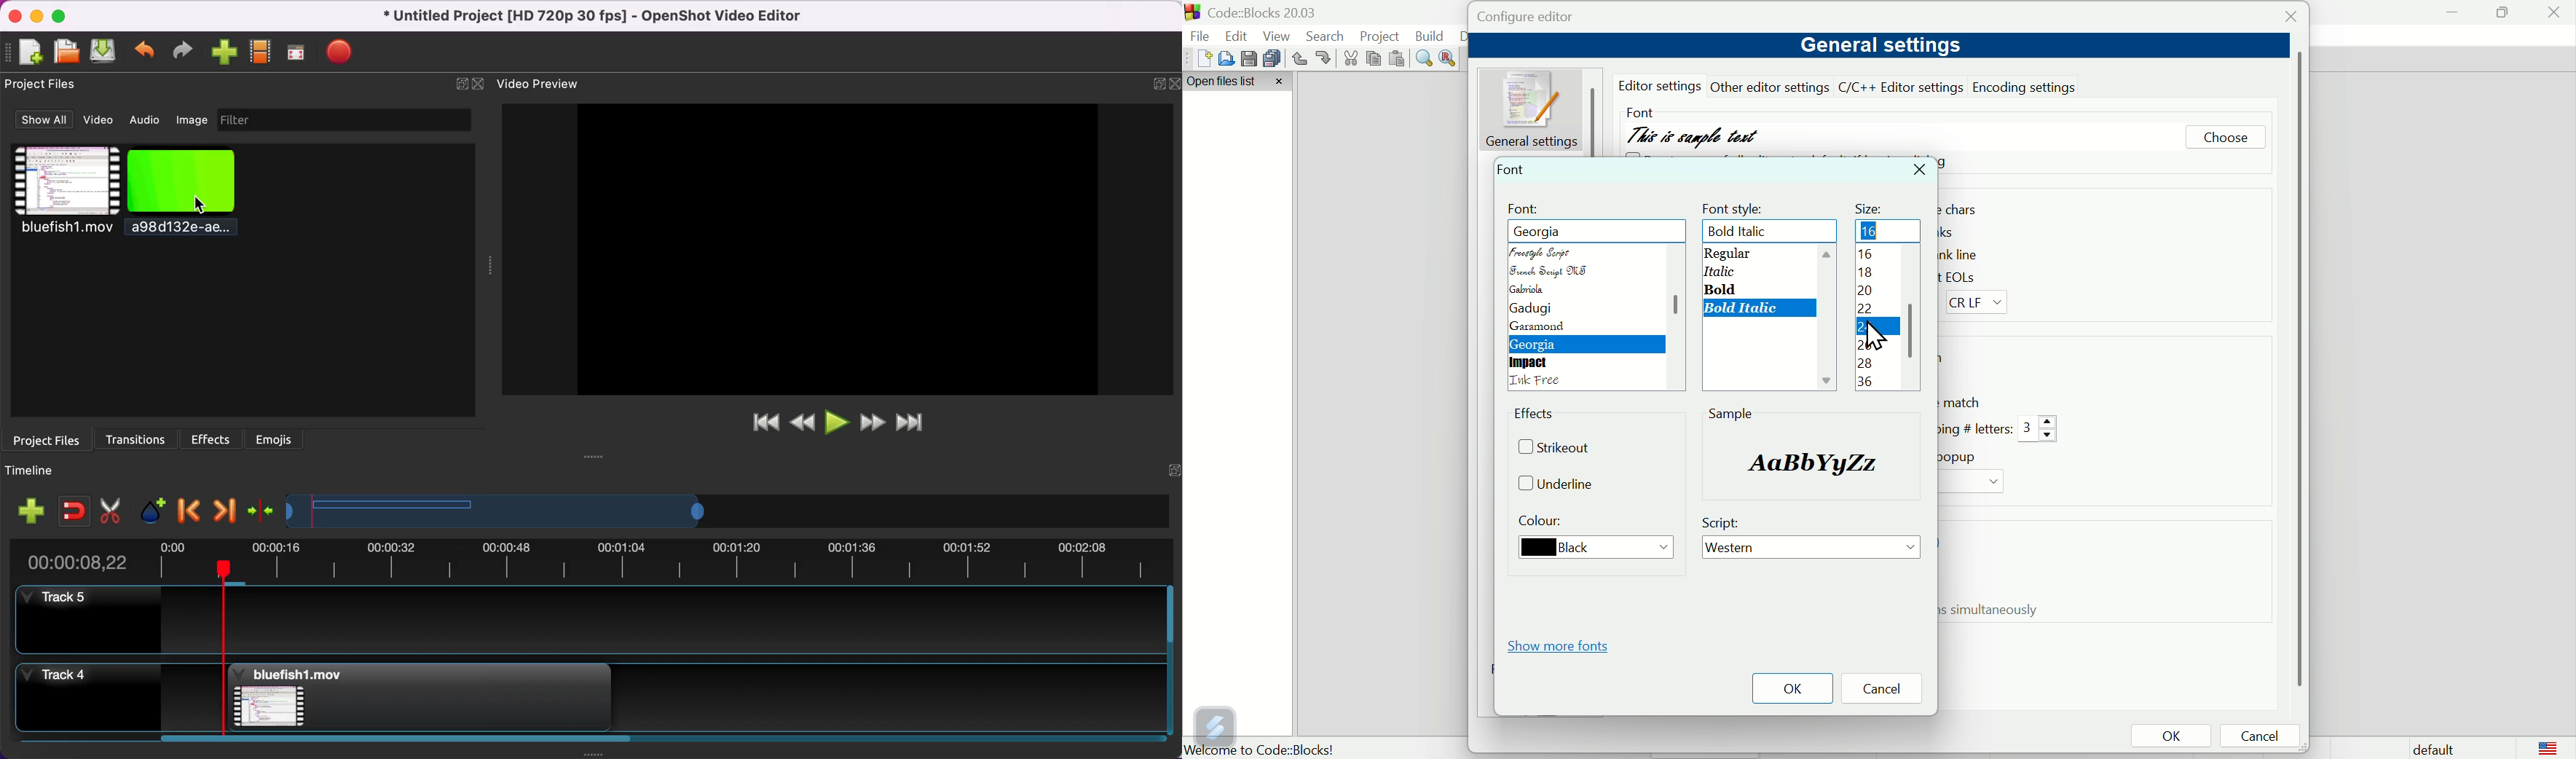 Image resolution: width=2576 pixels, height=784 pixels. What do you see at coordinates (1813, 550) in the screenshot?
I see `Western` at bounding box center [1813, 550].